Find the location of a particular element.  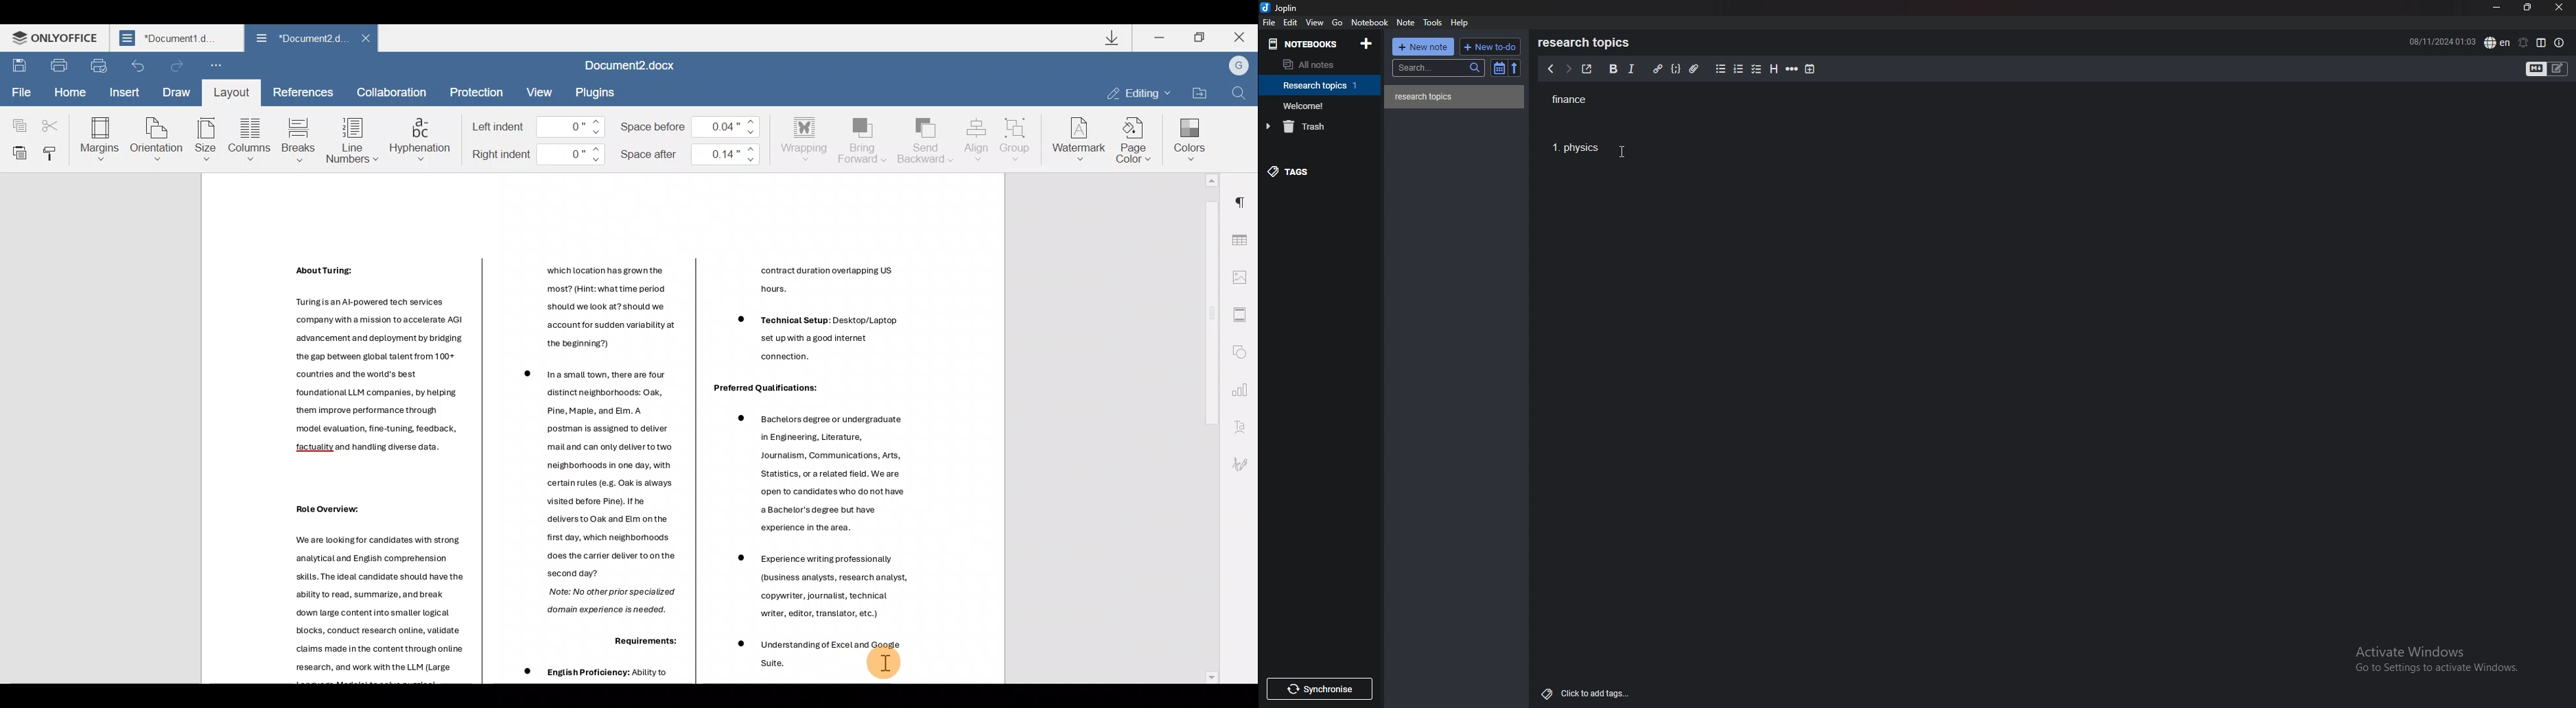

Collaboration is located at coordinates (392, 92).